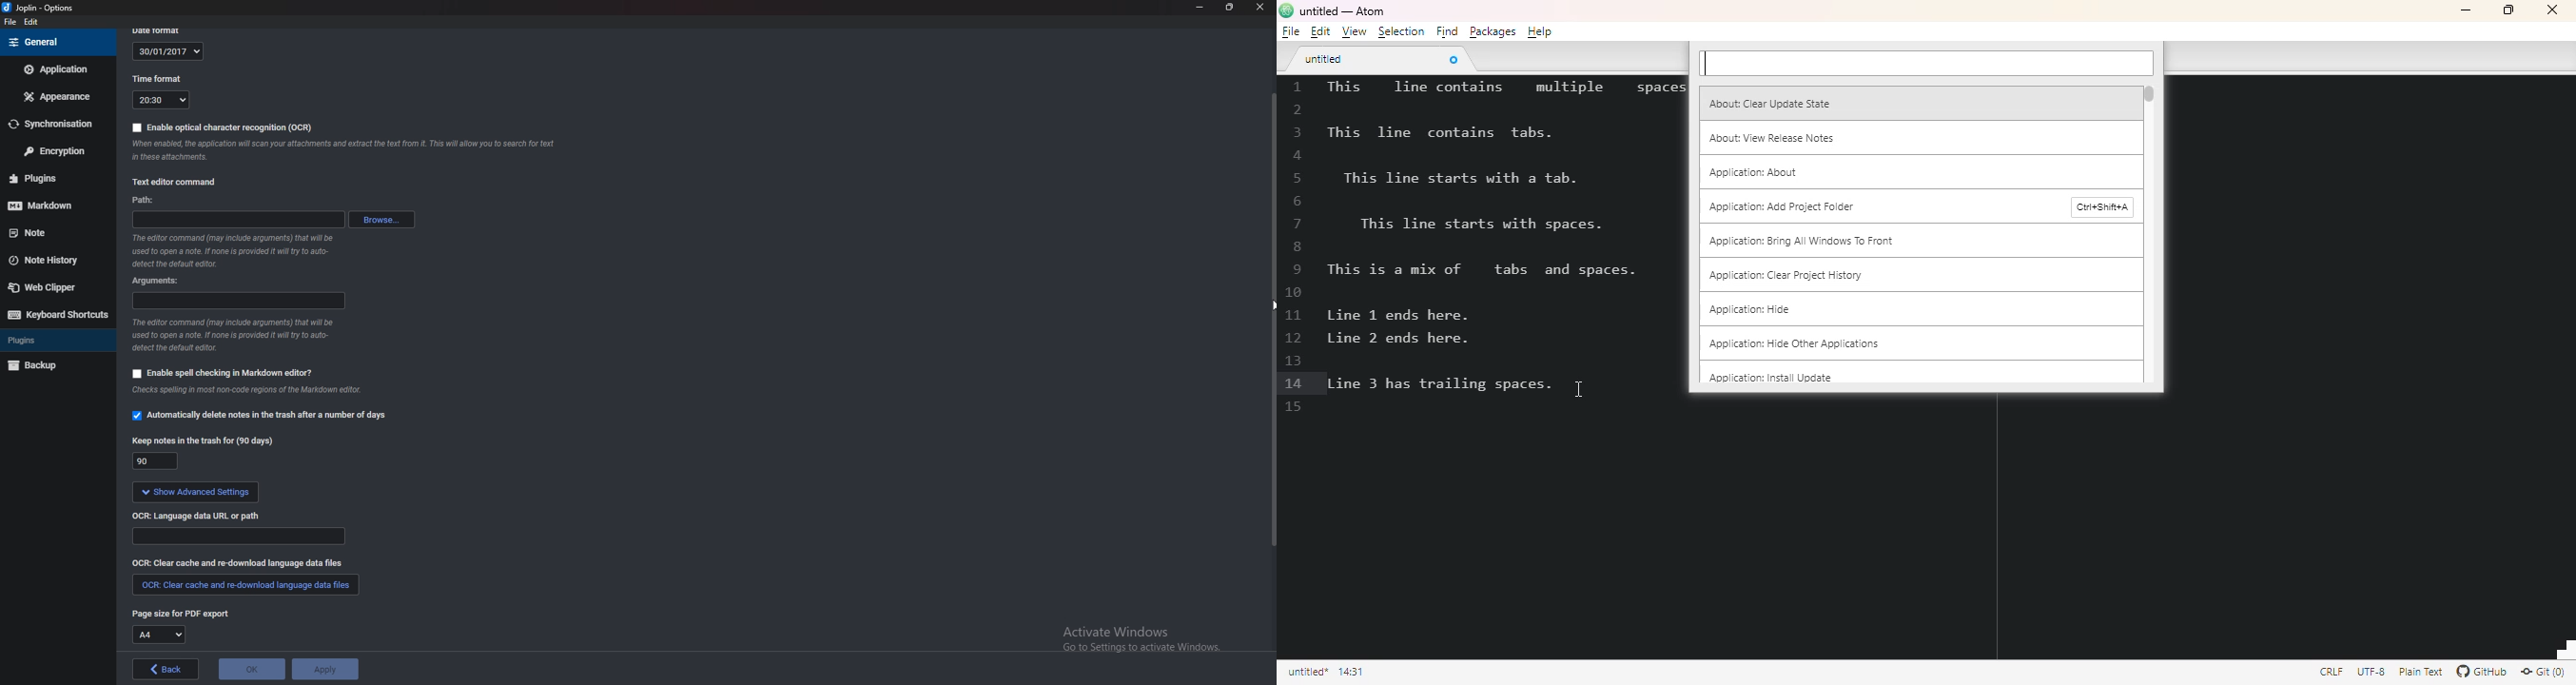  I want to click on browse, so click(380, 219).